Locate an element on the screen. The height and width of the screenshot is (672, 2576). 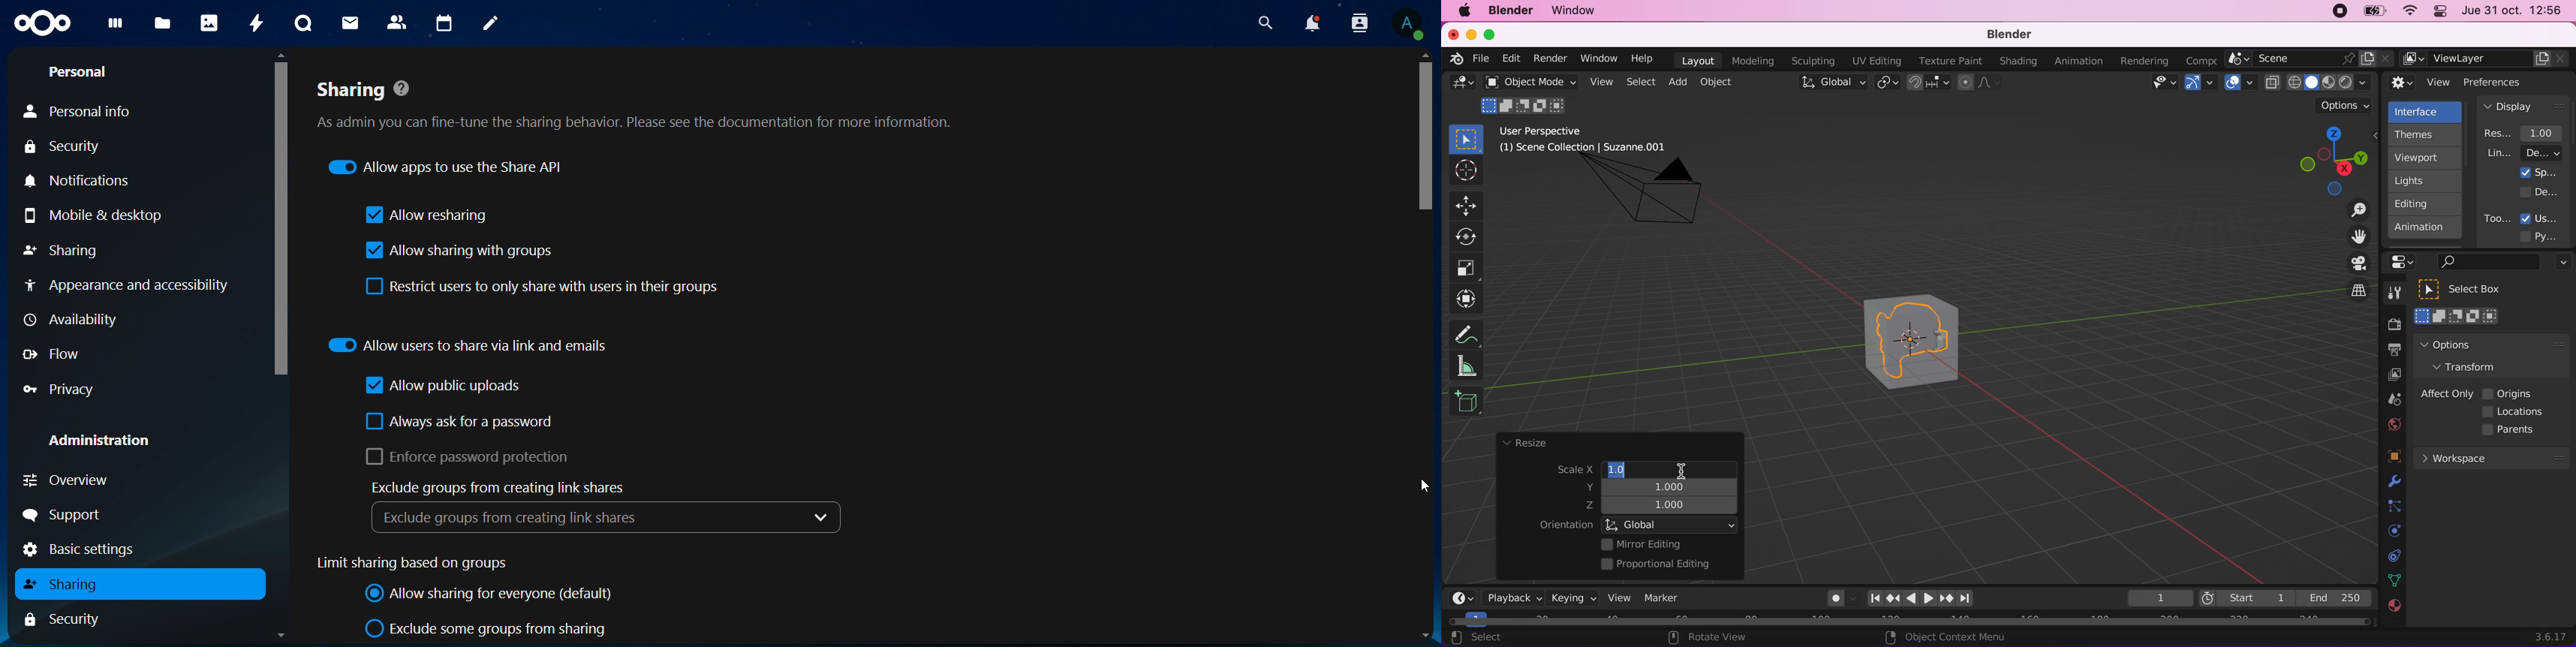
allow resharing is located at coordinates (426, 215).